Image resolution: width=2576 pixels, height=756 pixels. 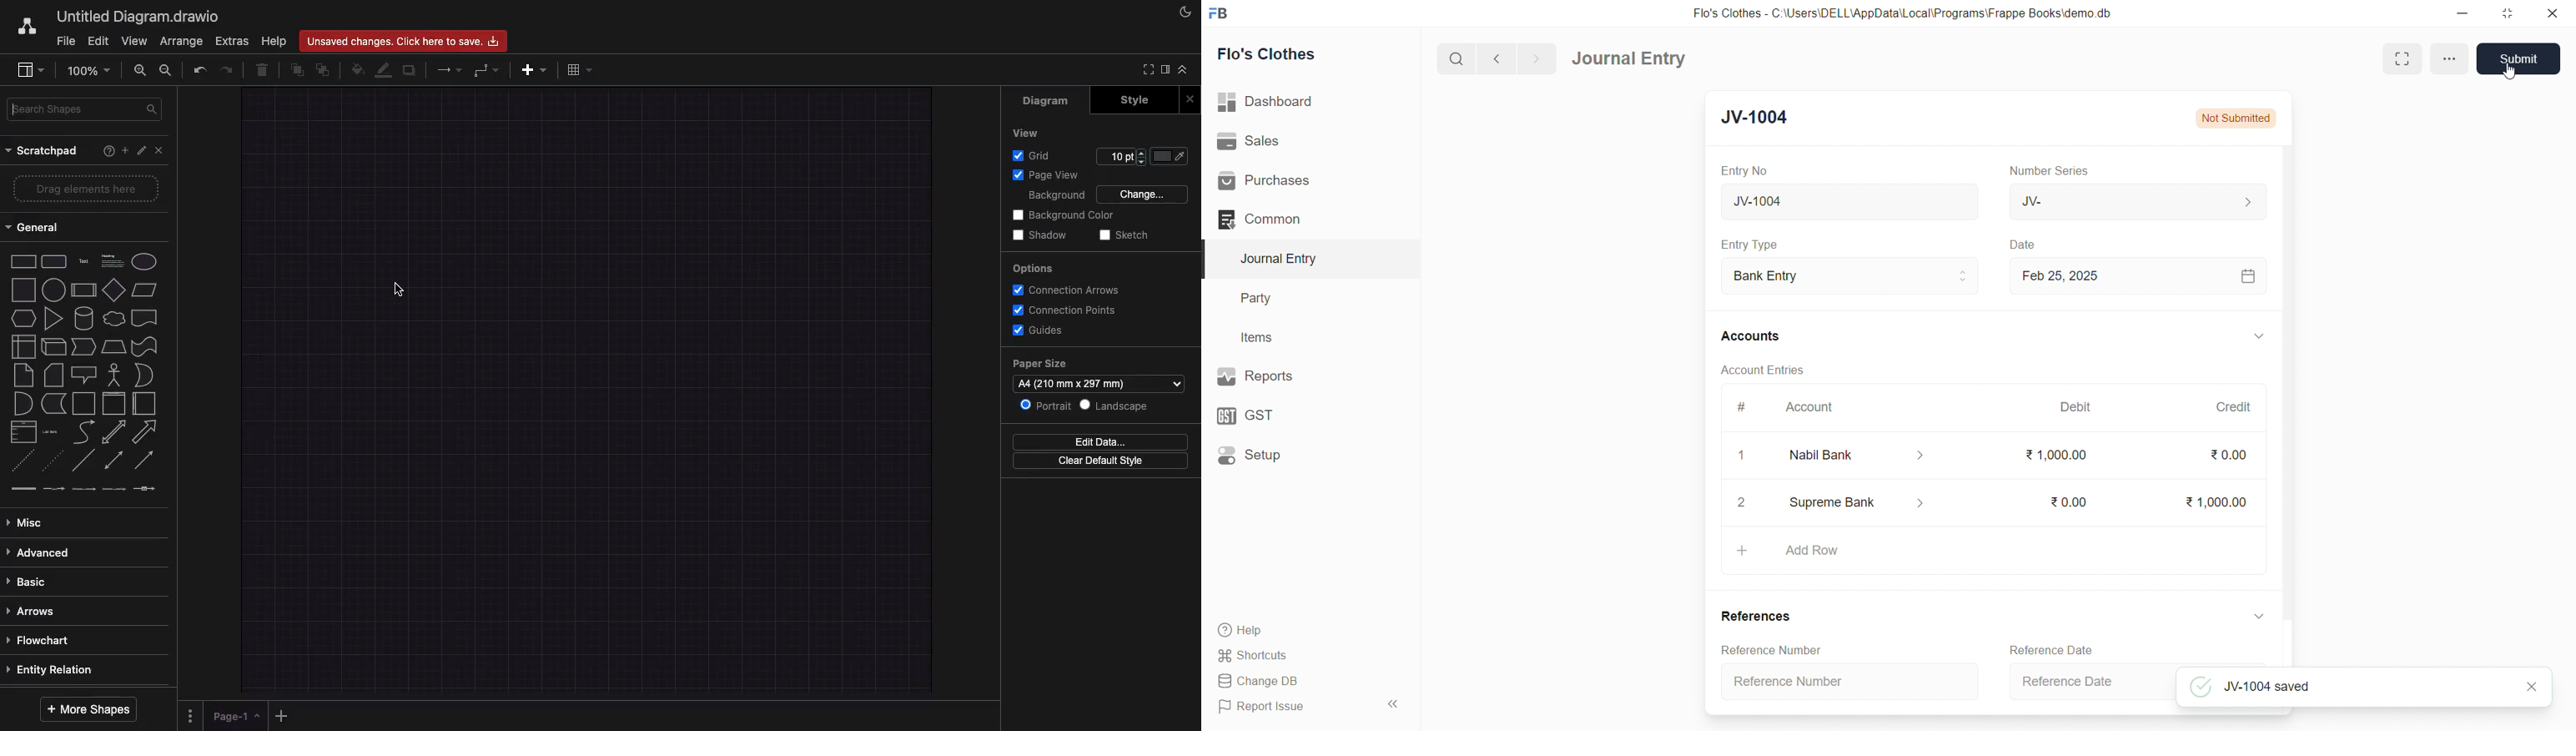 I want to click on Account Entries, so click(x=1761, y=369).